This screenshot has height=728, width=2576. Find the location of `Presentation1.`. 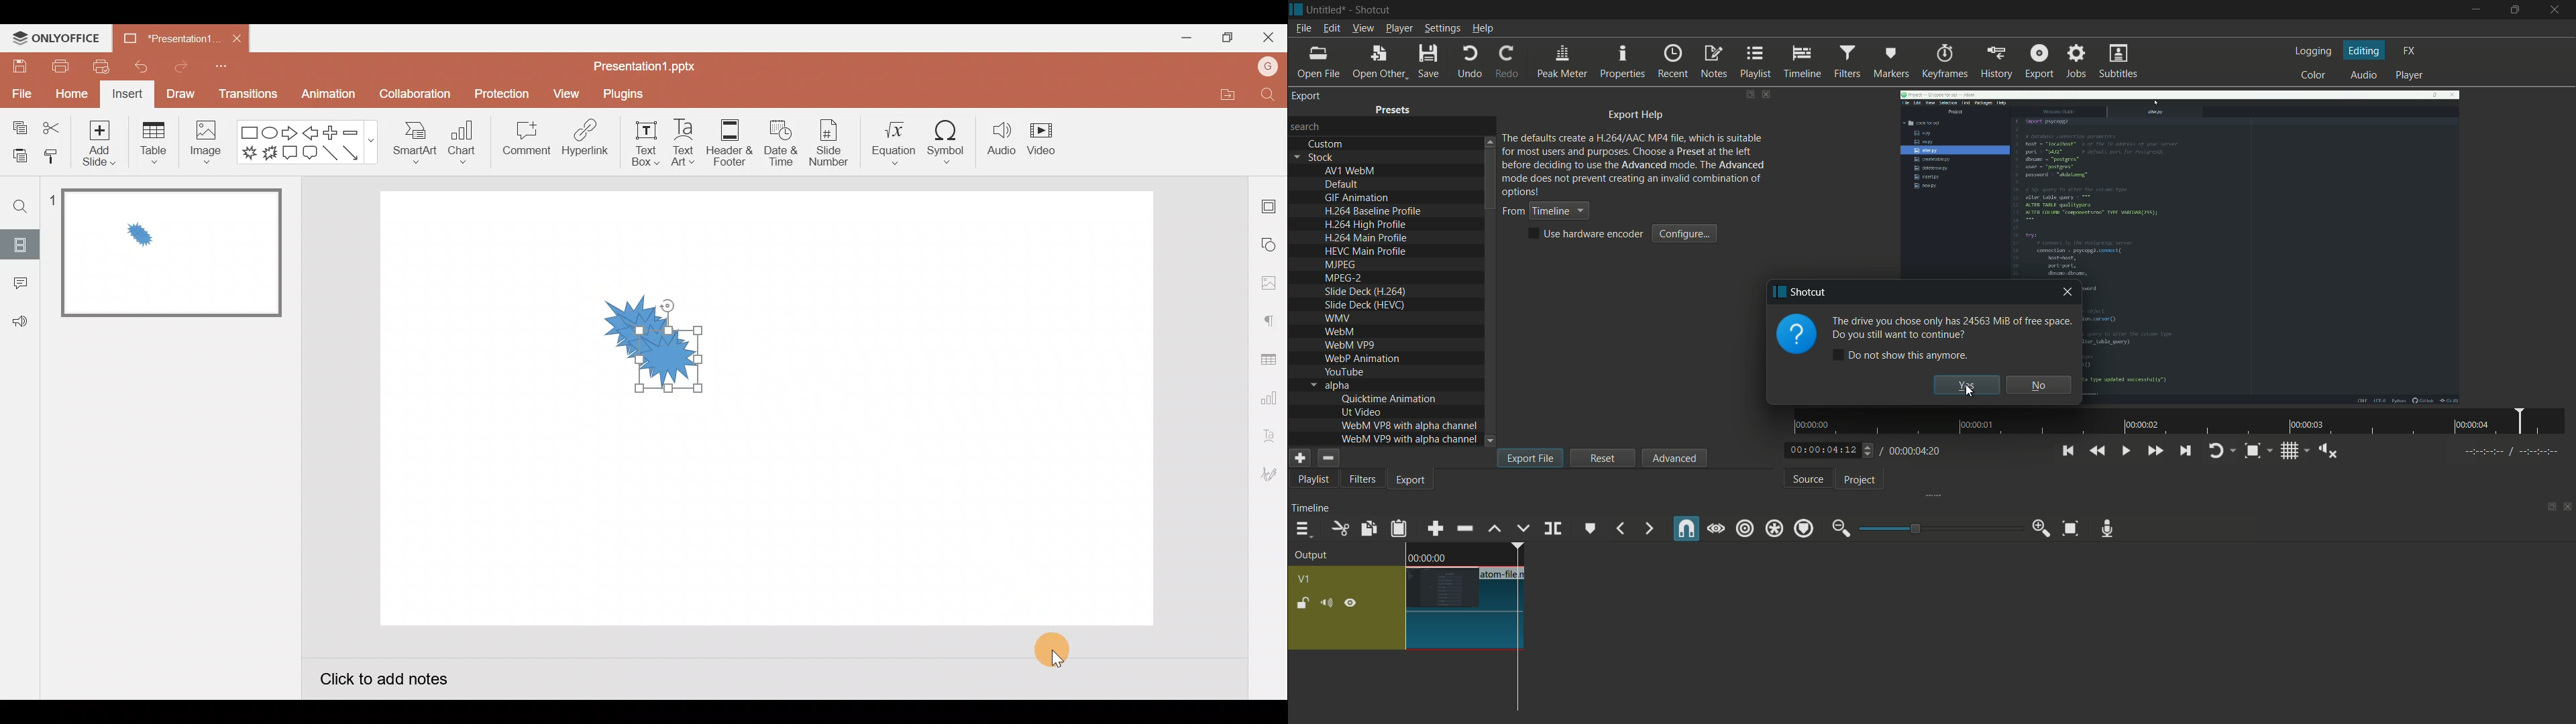

Presentation1. is located at coordinates (168, 36).